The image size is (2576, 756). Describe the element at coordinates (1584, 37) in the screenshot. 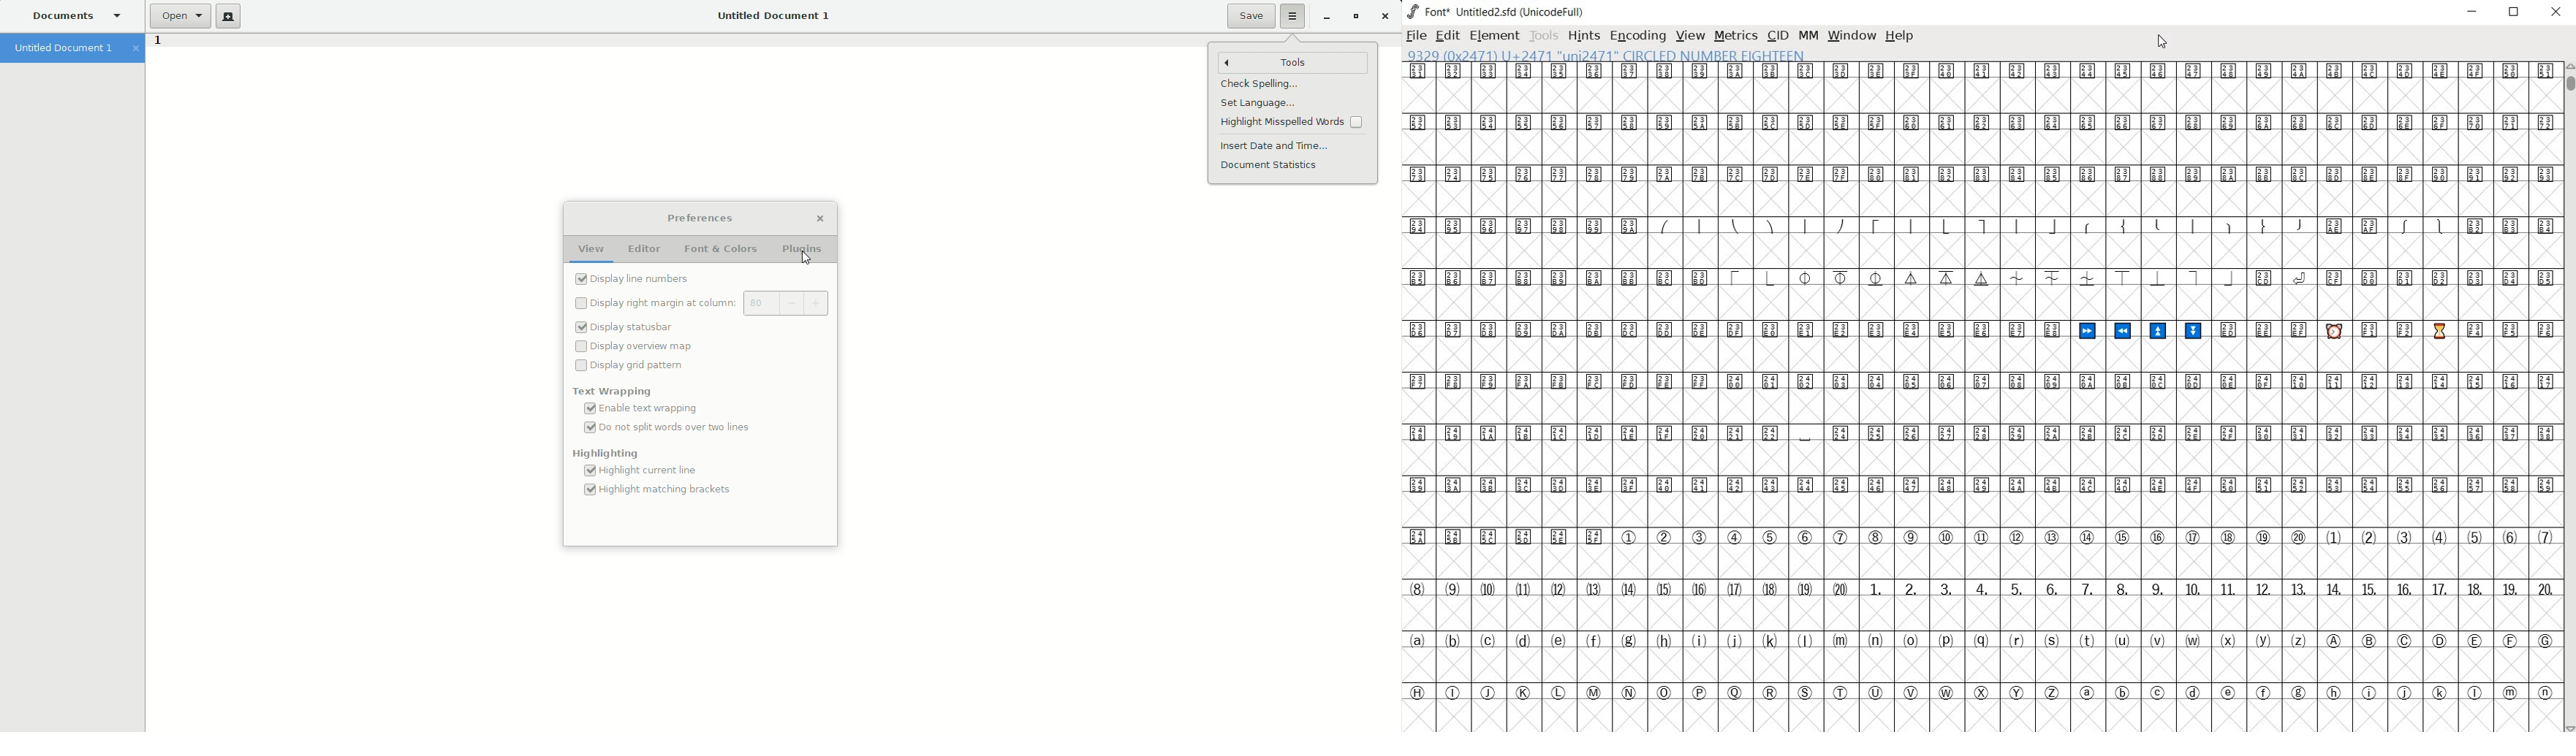

I see `hints` at that location.